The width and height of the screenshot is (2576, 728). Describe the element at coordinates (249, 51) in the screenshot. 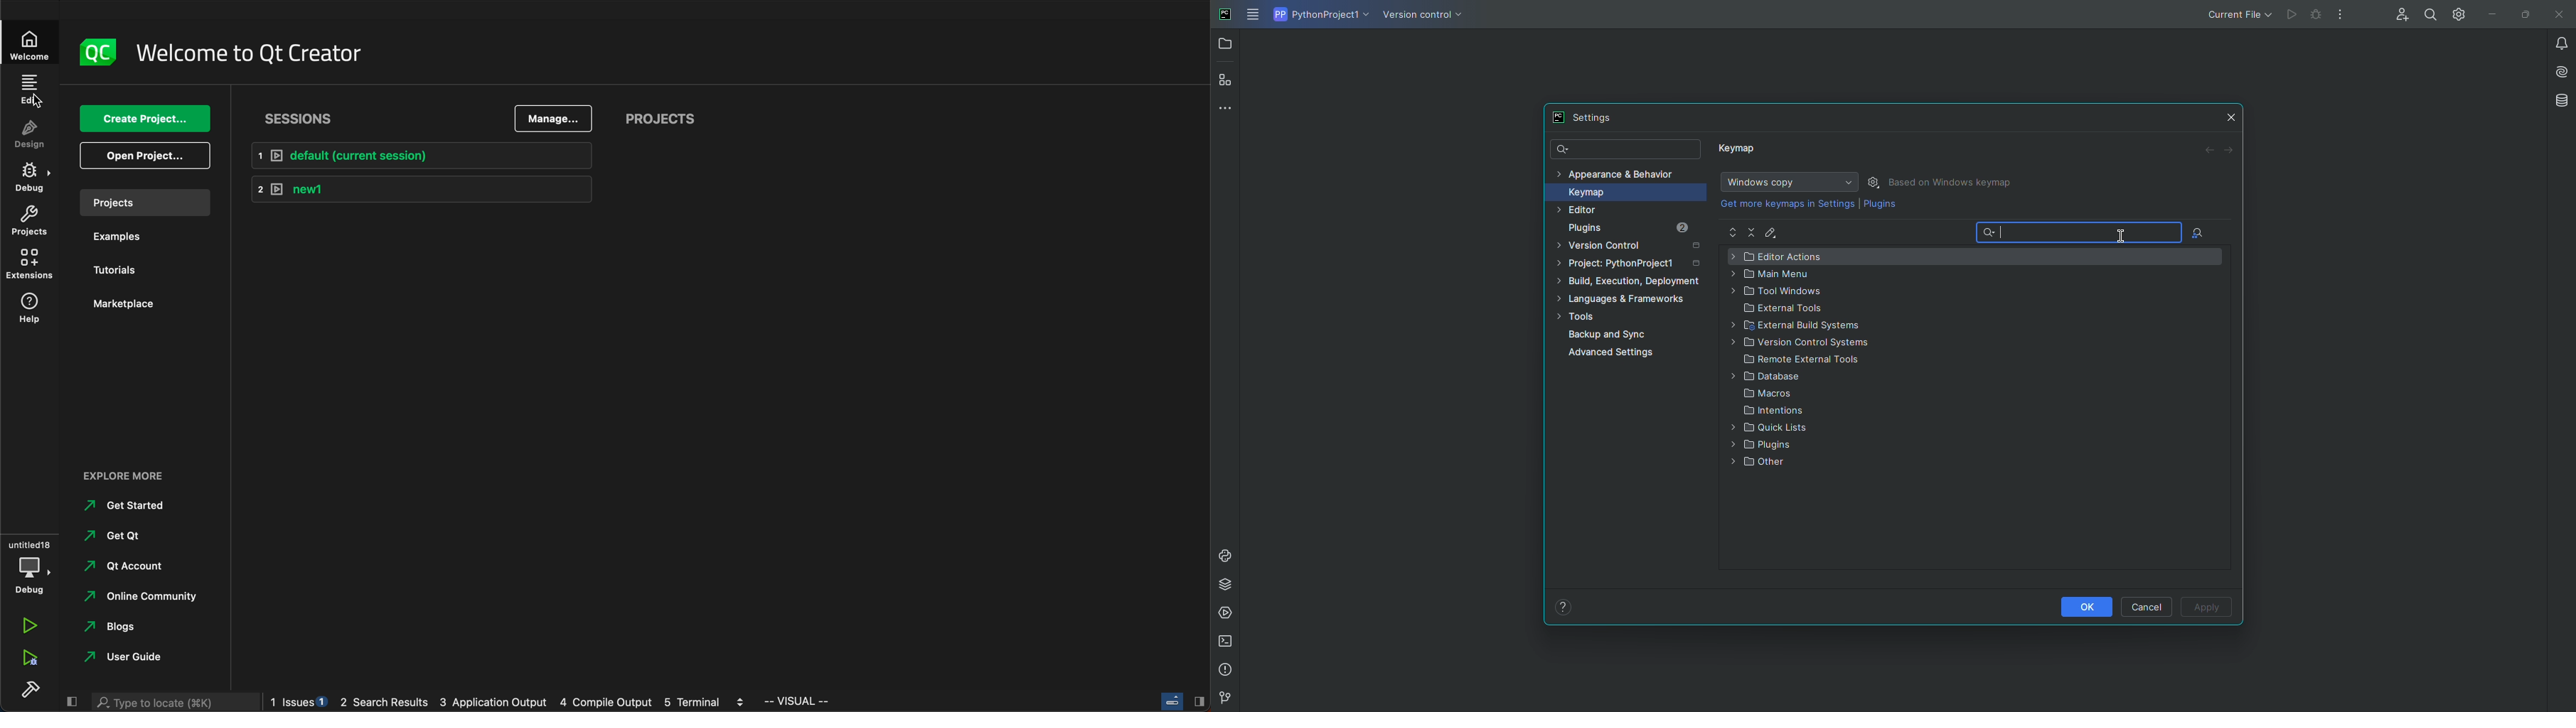

I see `welcome to qt` at that location.